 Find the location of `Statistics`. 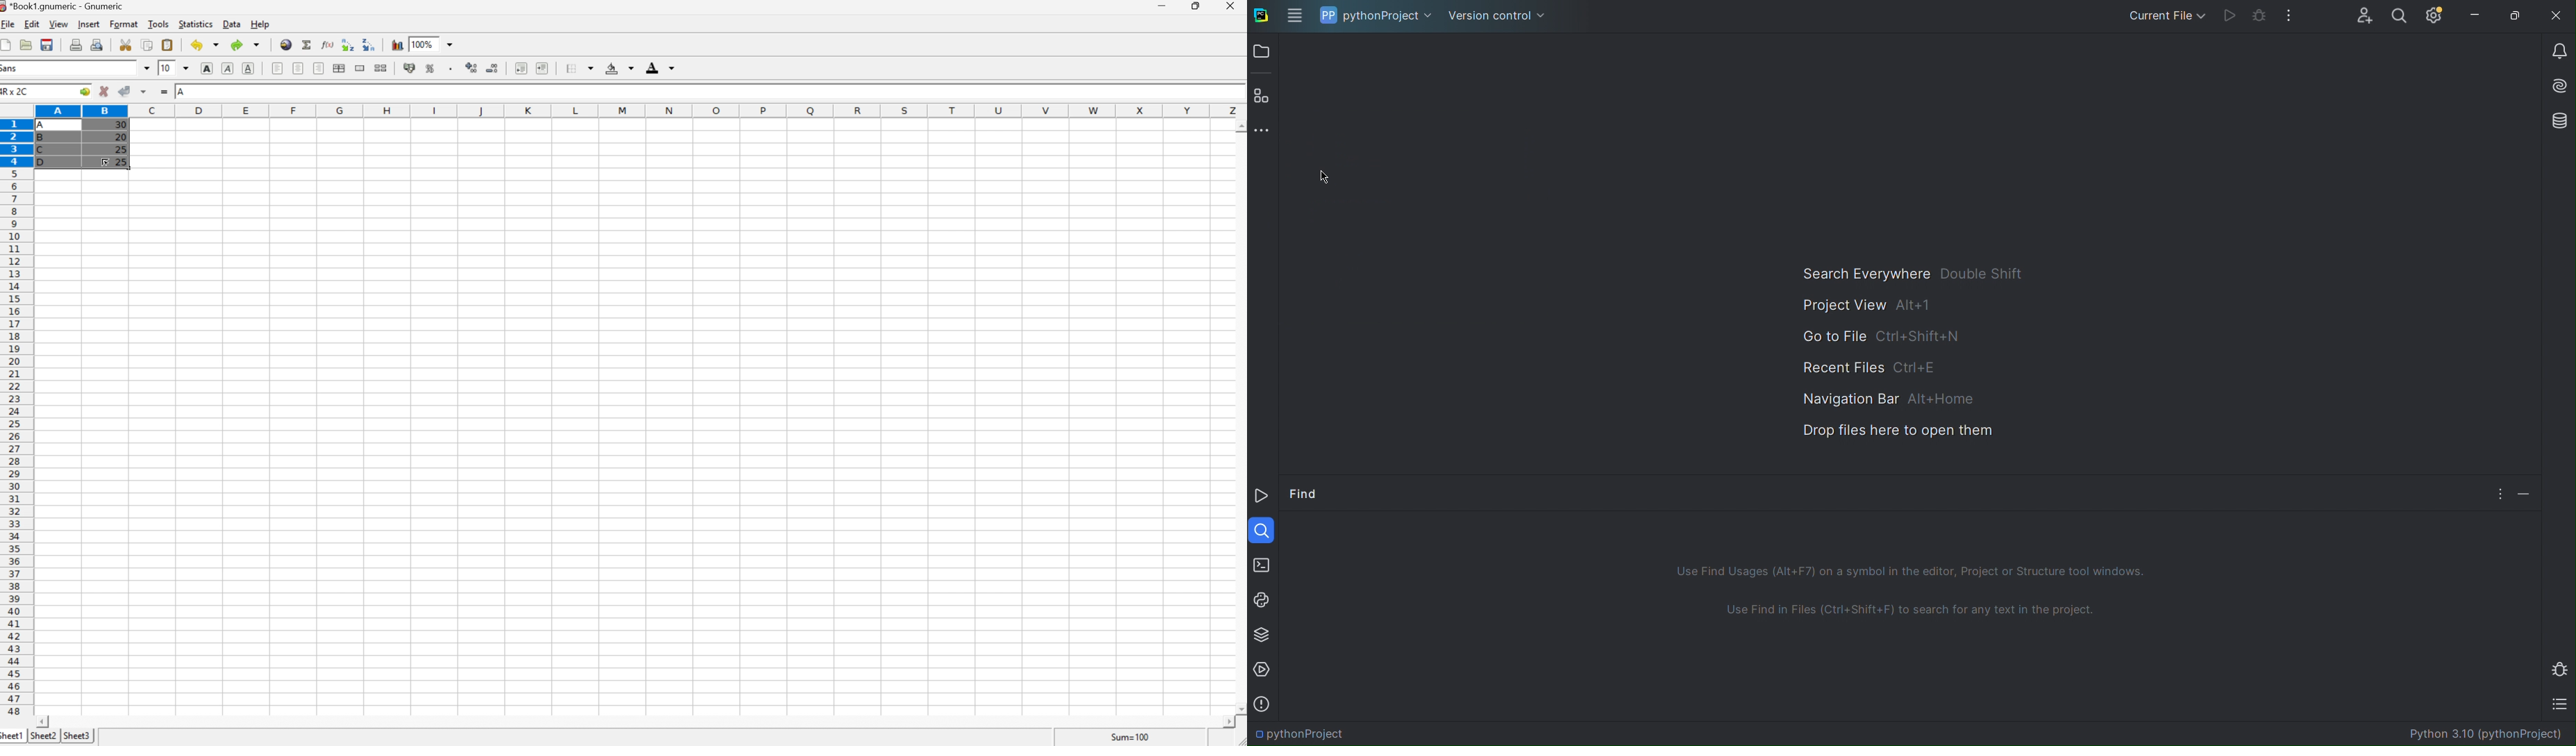

Statistics is located at coordinates (196, 24).